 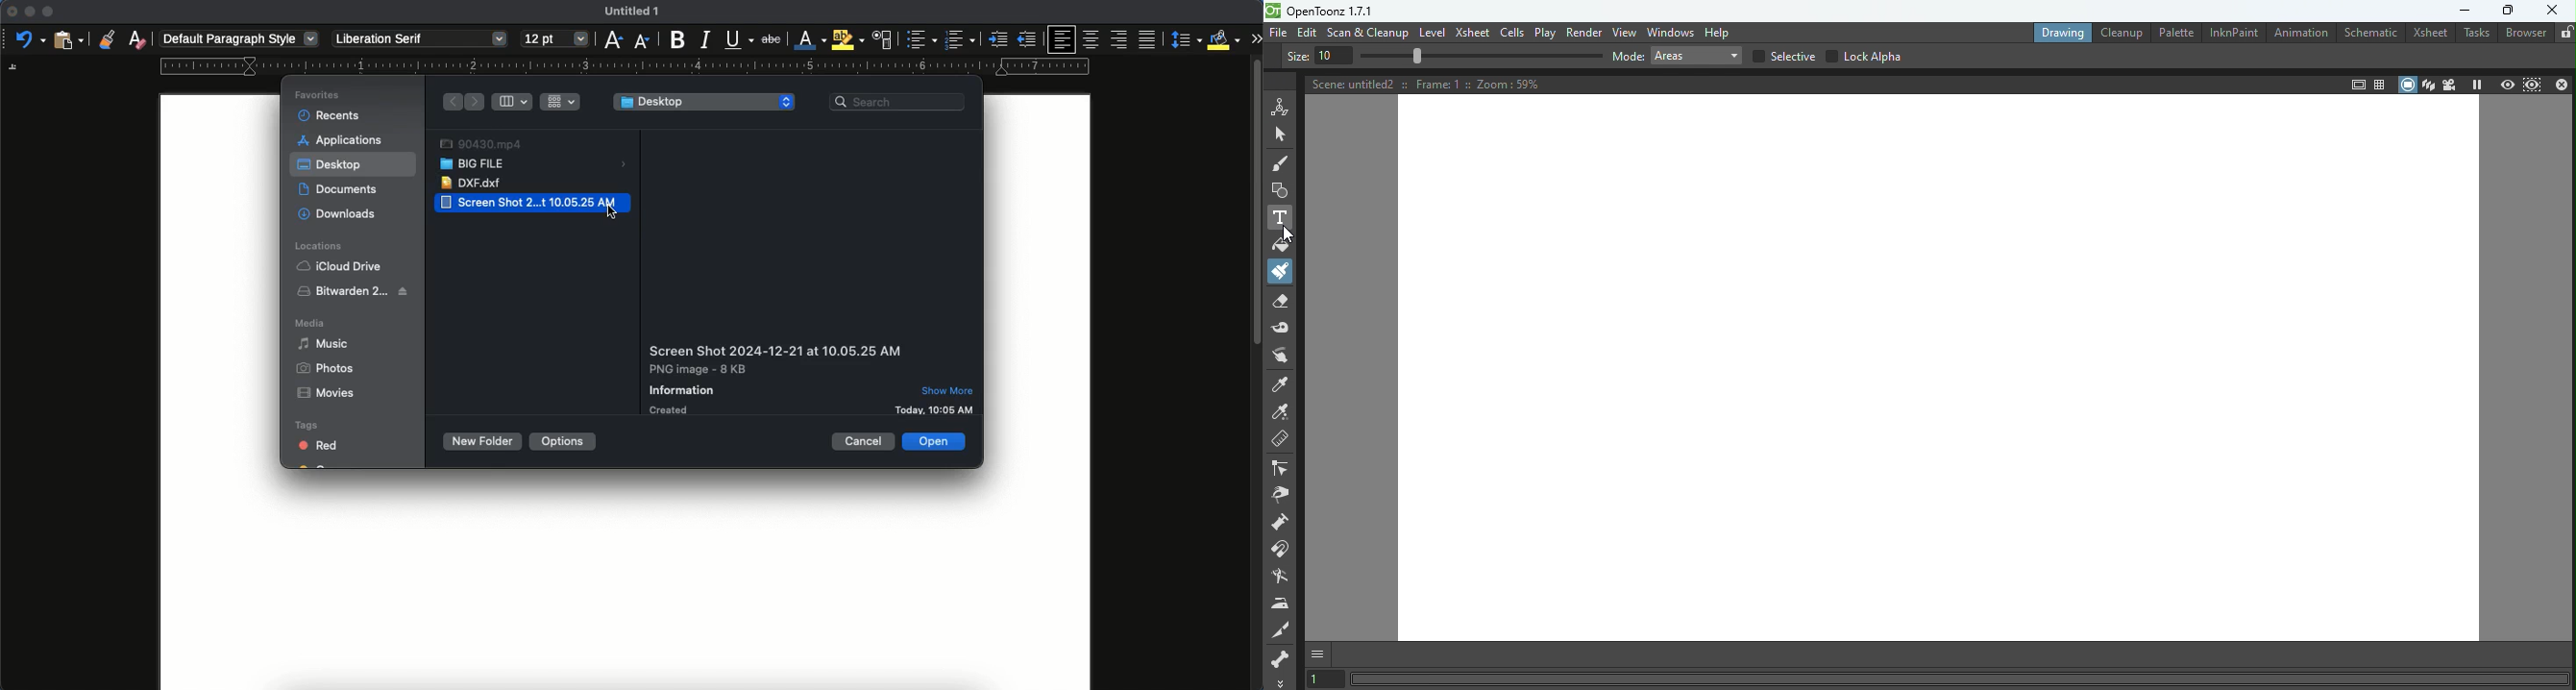 What do you see at coordinates (774, 377) in the screenshot?
I see `details` at bounding box center [774, 377].